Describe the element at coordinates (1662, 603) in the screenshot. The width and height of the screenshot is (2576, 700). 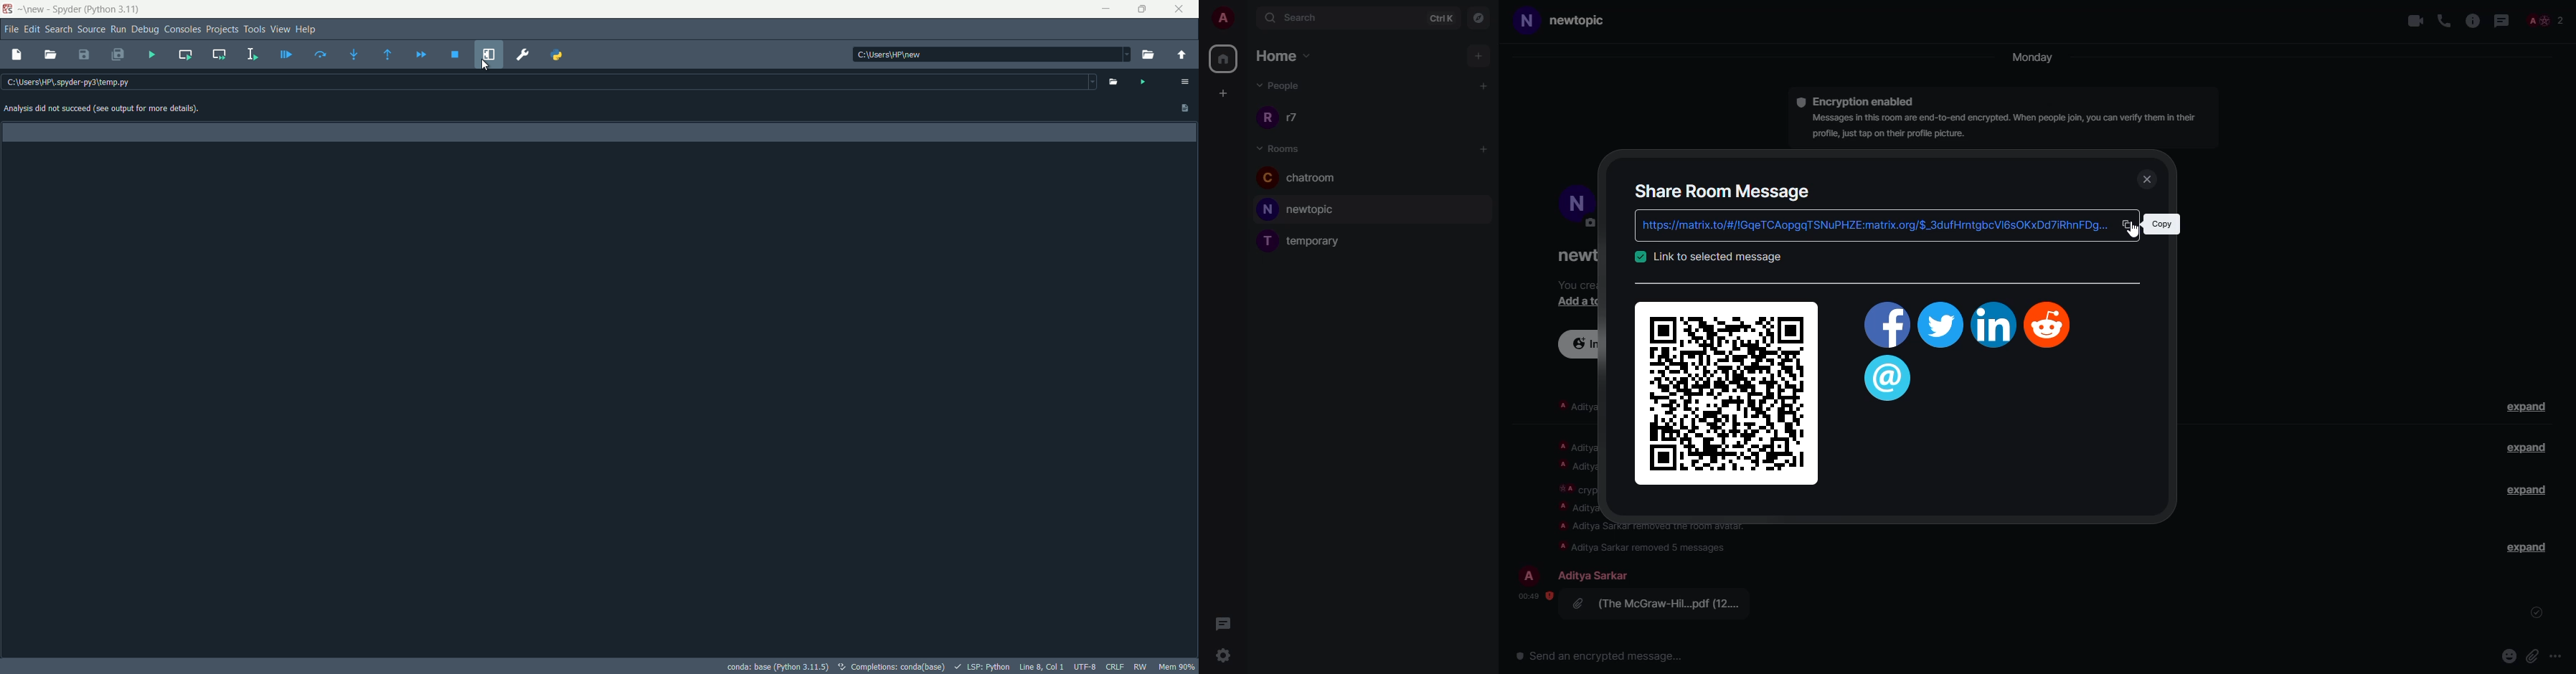
I see `attachment` at that location.